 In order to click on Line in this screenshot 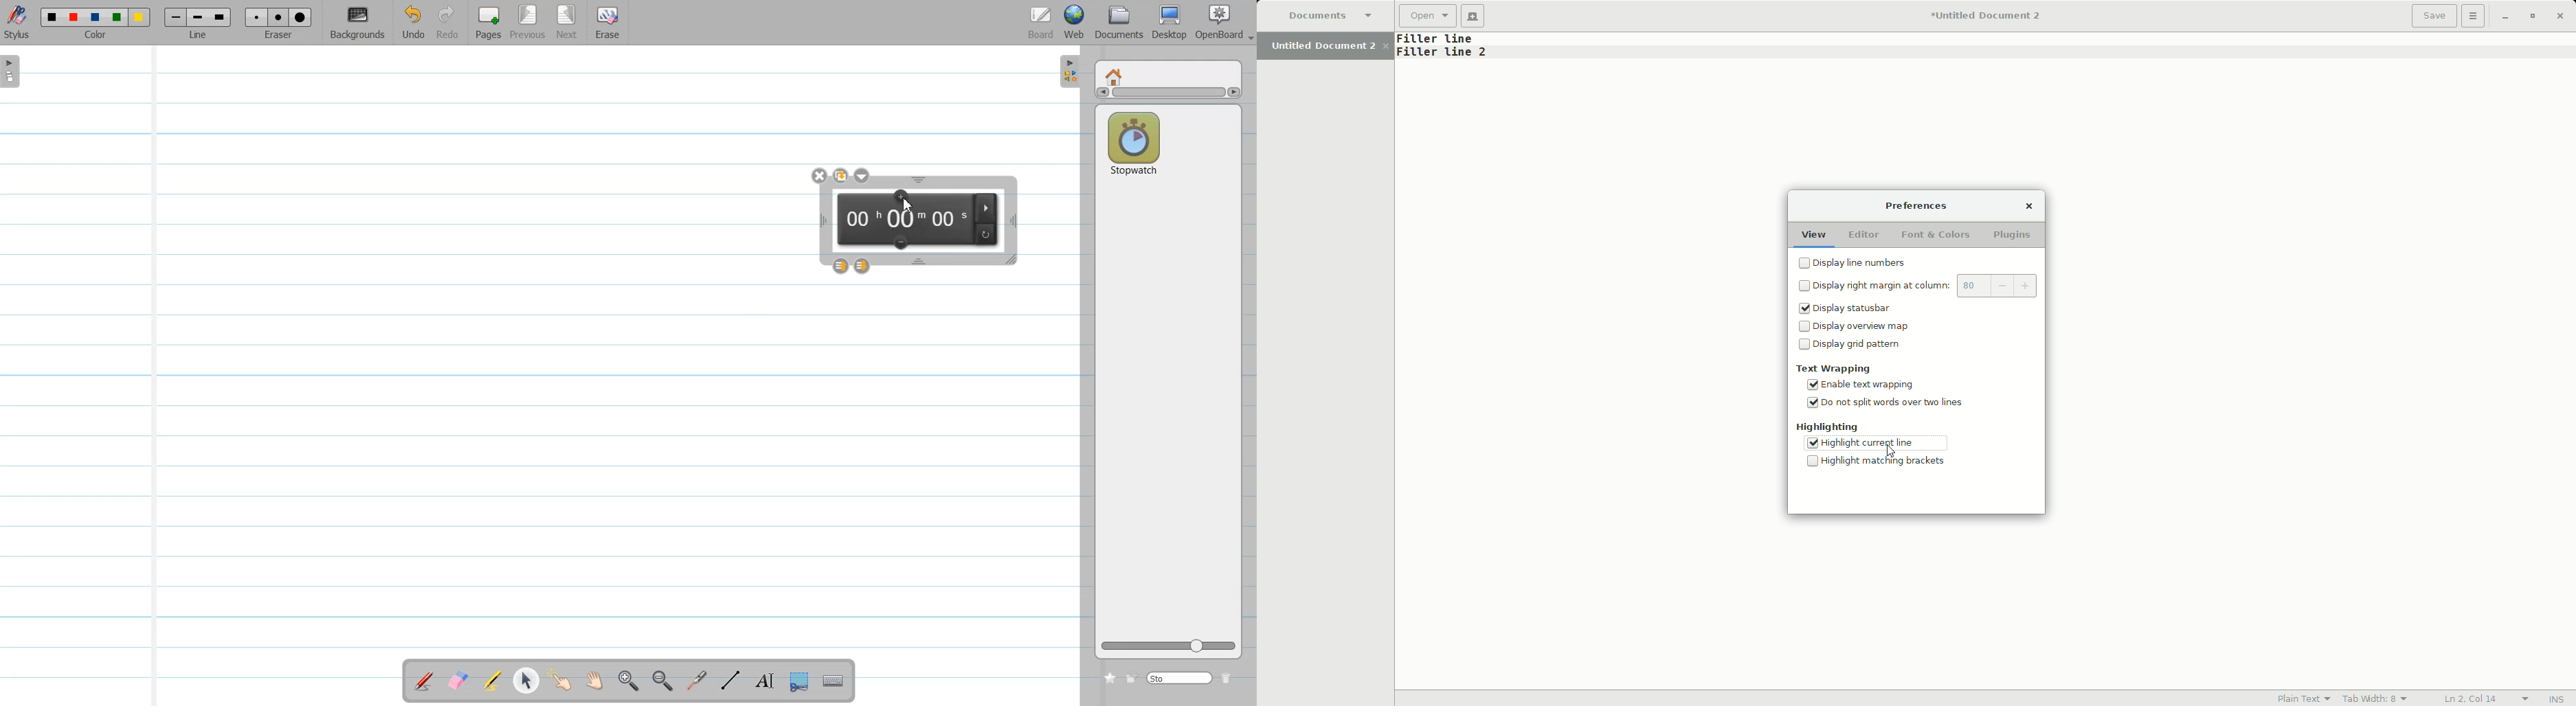, I will do `click(198, 23)`.